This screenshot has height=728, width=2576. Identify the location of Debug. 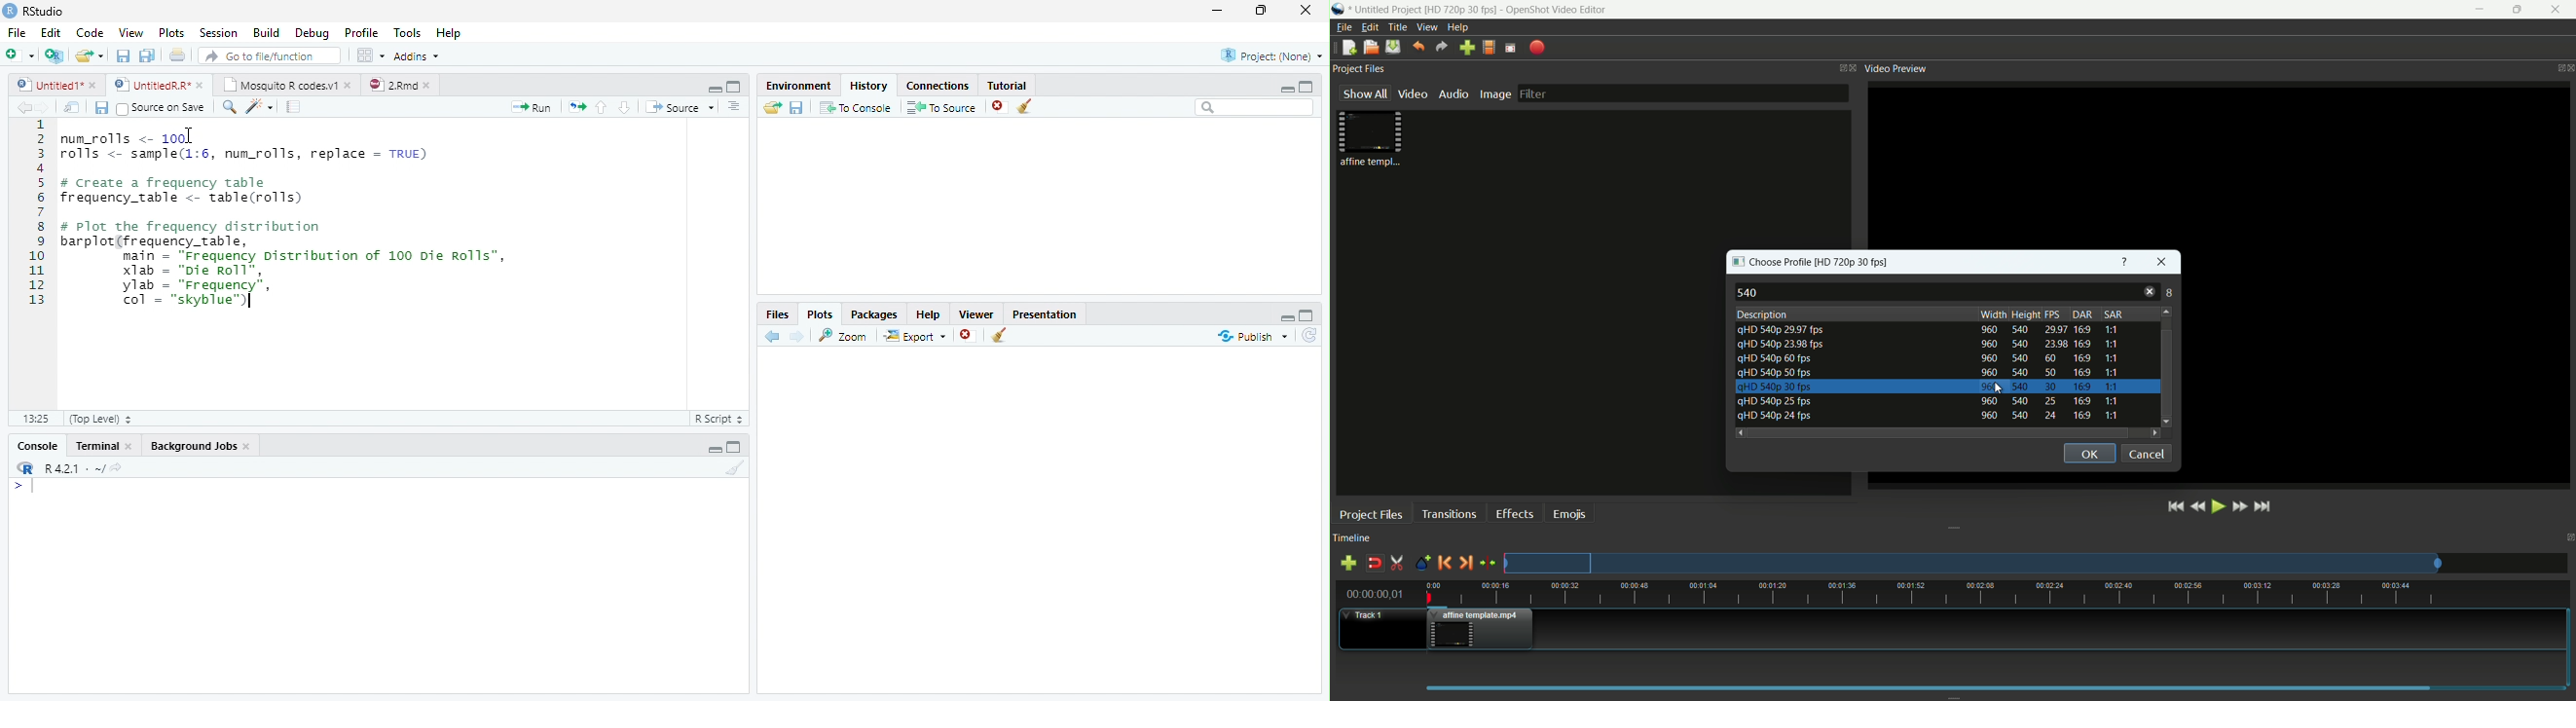
(313, 32).